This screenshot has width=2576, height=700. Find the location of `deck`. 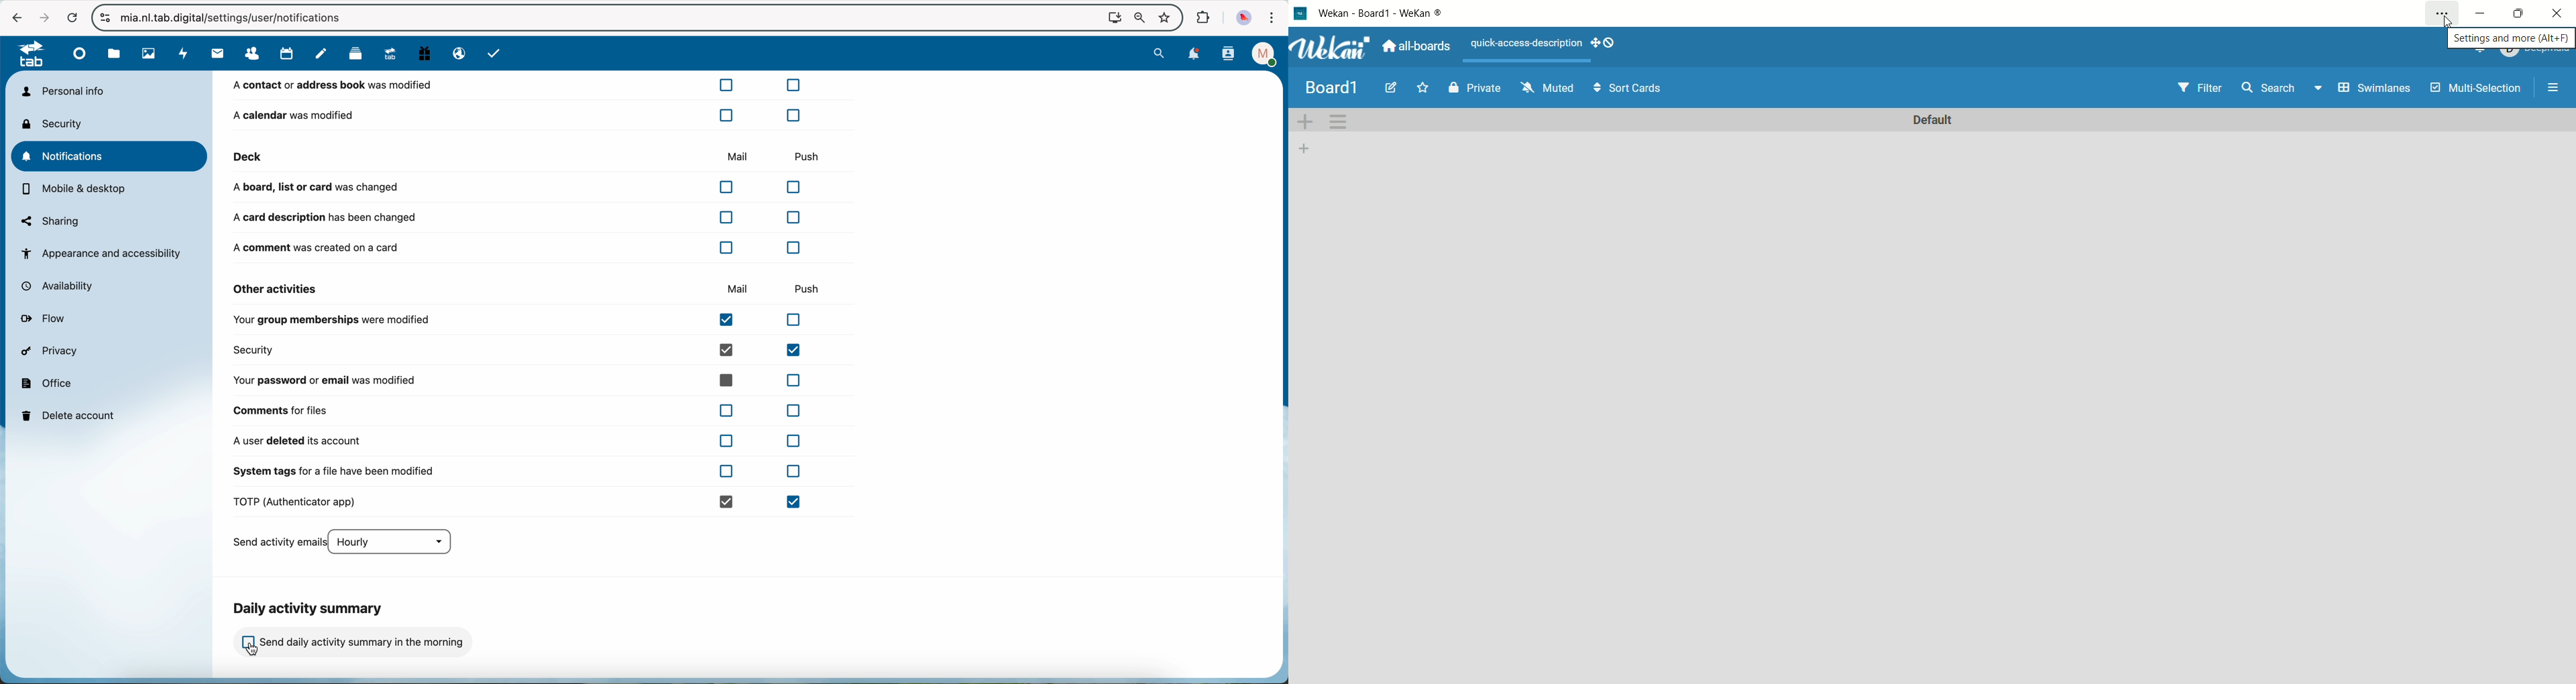

deck is located at coordinates (407, 157).